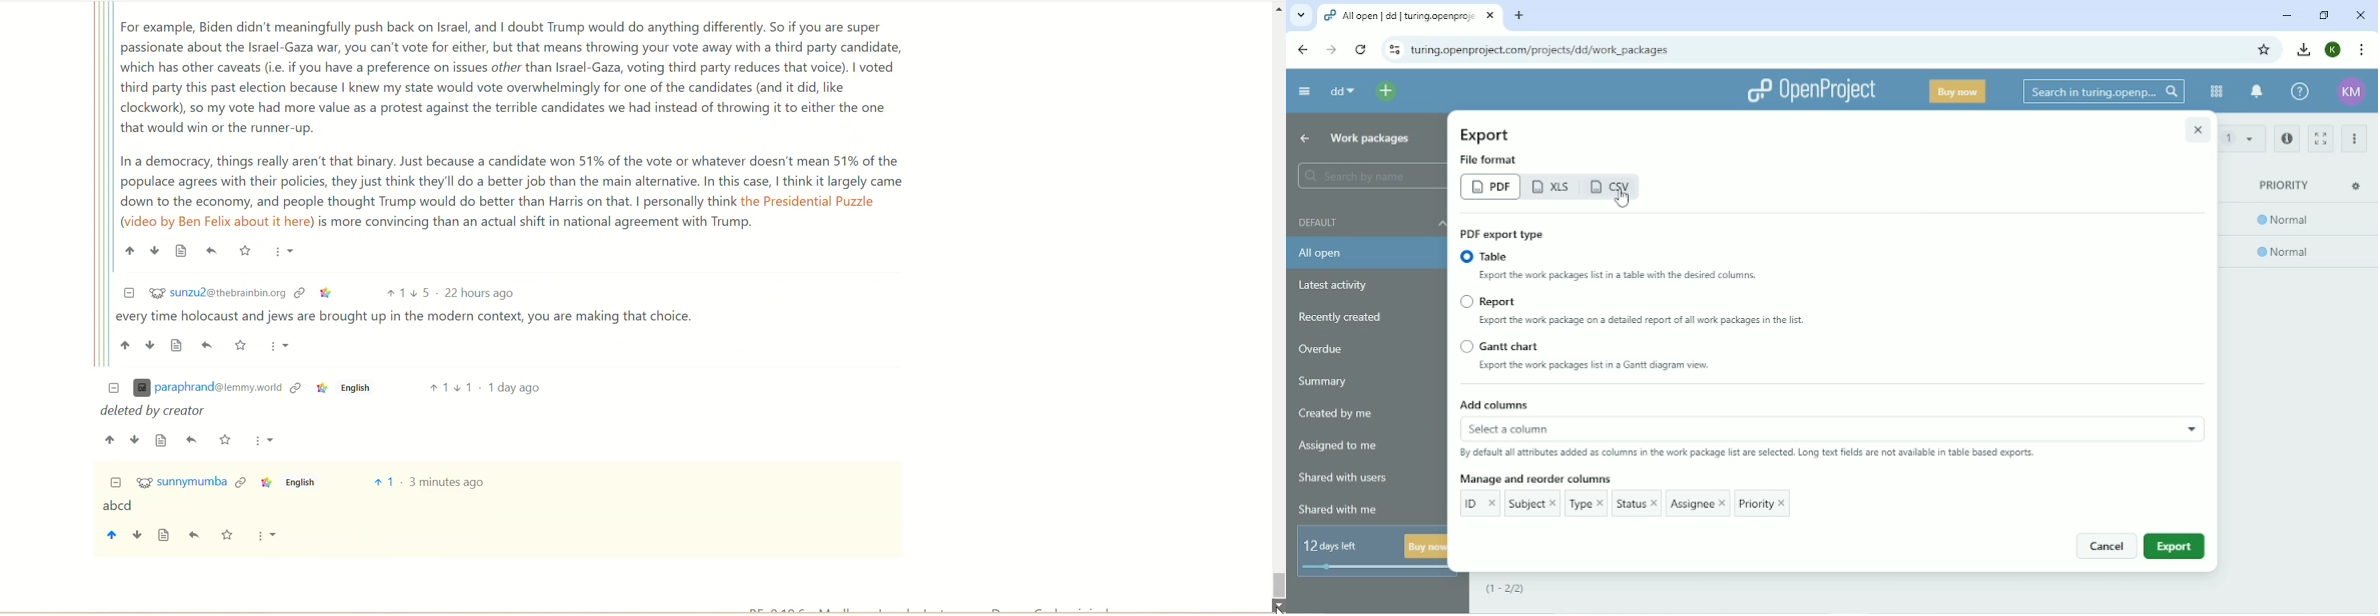 The height and width of the screenshot is (616, 2380). Describe the element at coordinates (113, 482) in the screenshot. I see `Collapse` at that location.